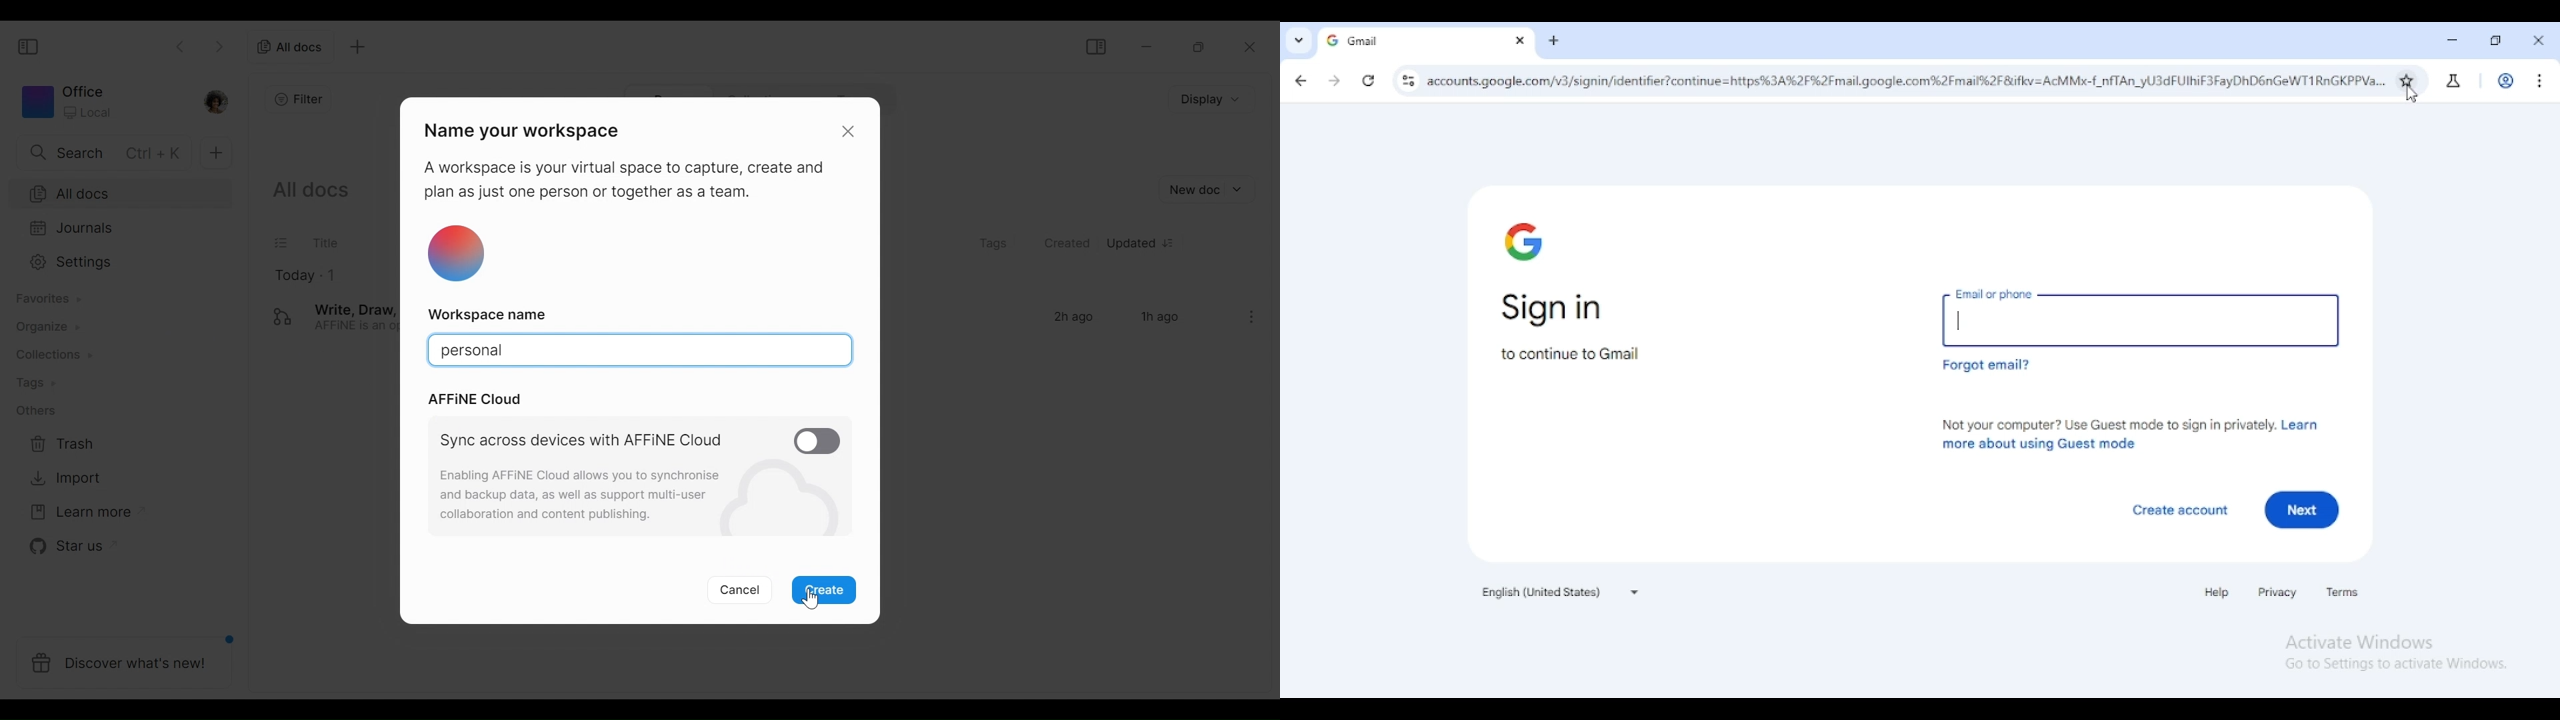 This screenshot has width=2576, height=728. I want to click on Contributions, so click(48, 354).